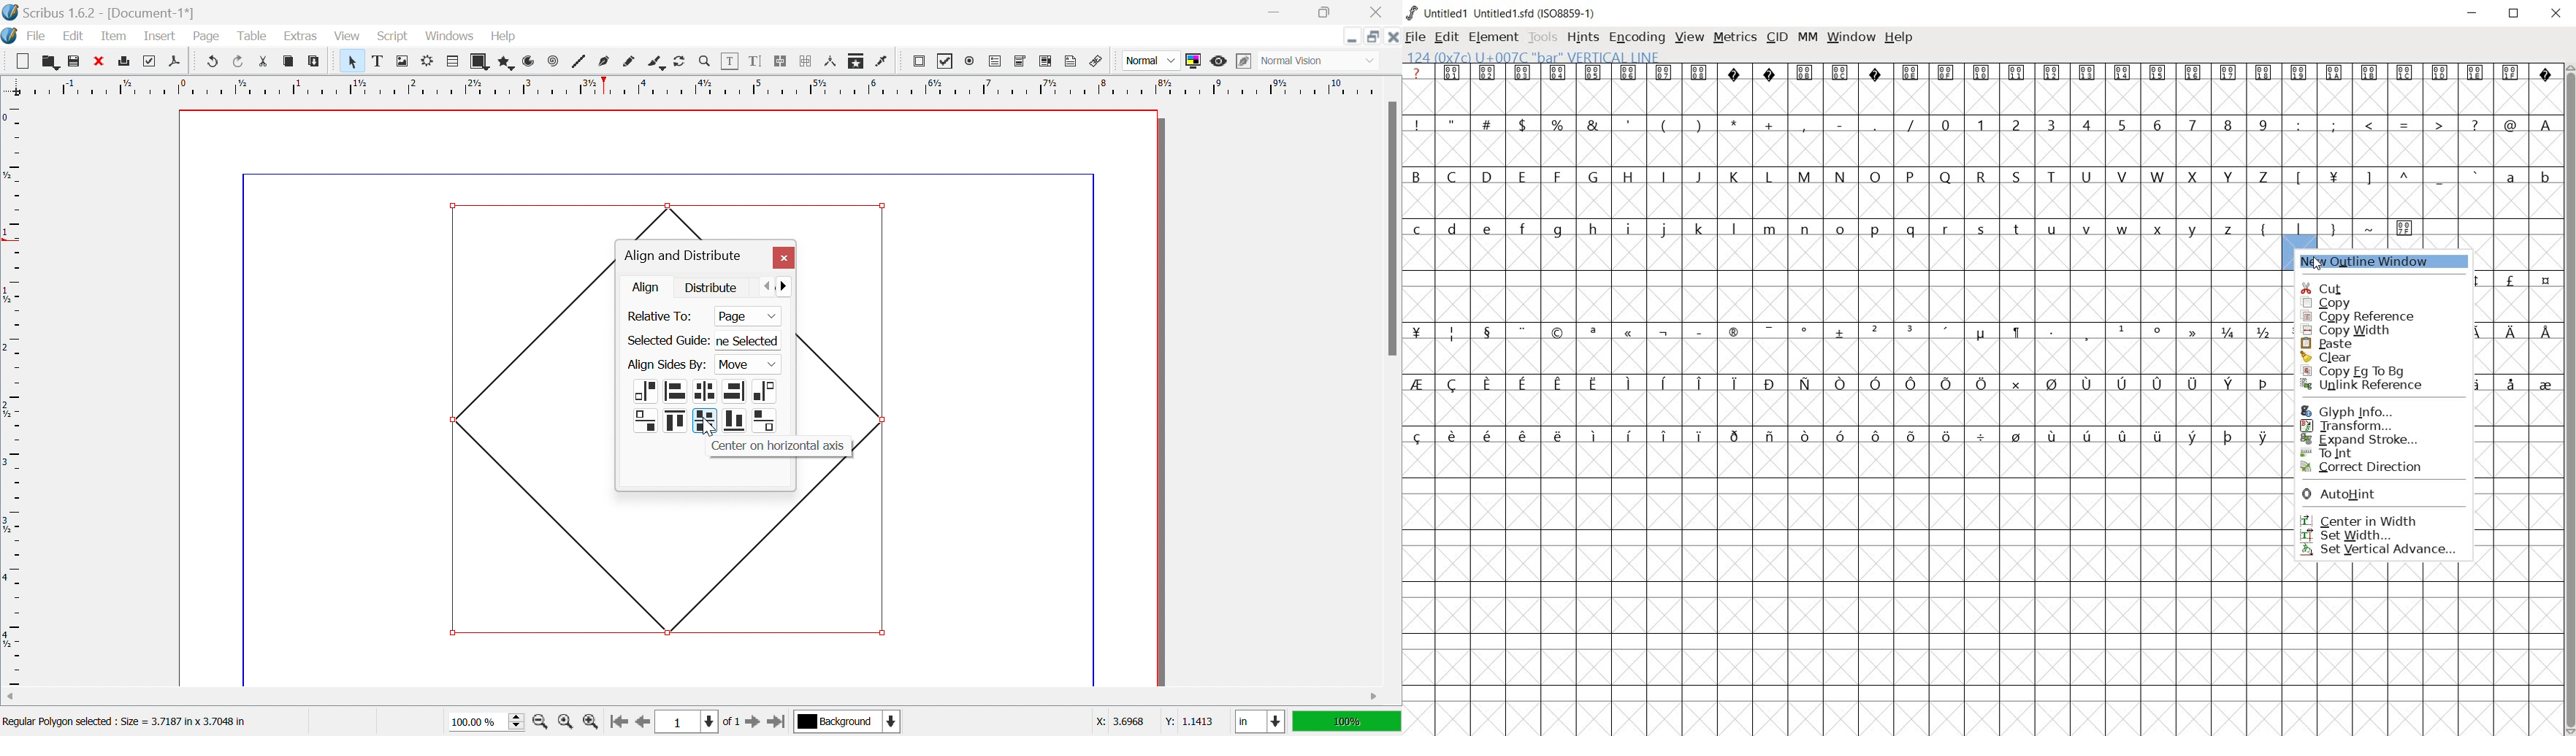 The width and height of the screenshot is (2576, 756). I want to click on Next, so click(790, 285).